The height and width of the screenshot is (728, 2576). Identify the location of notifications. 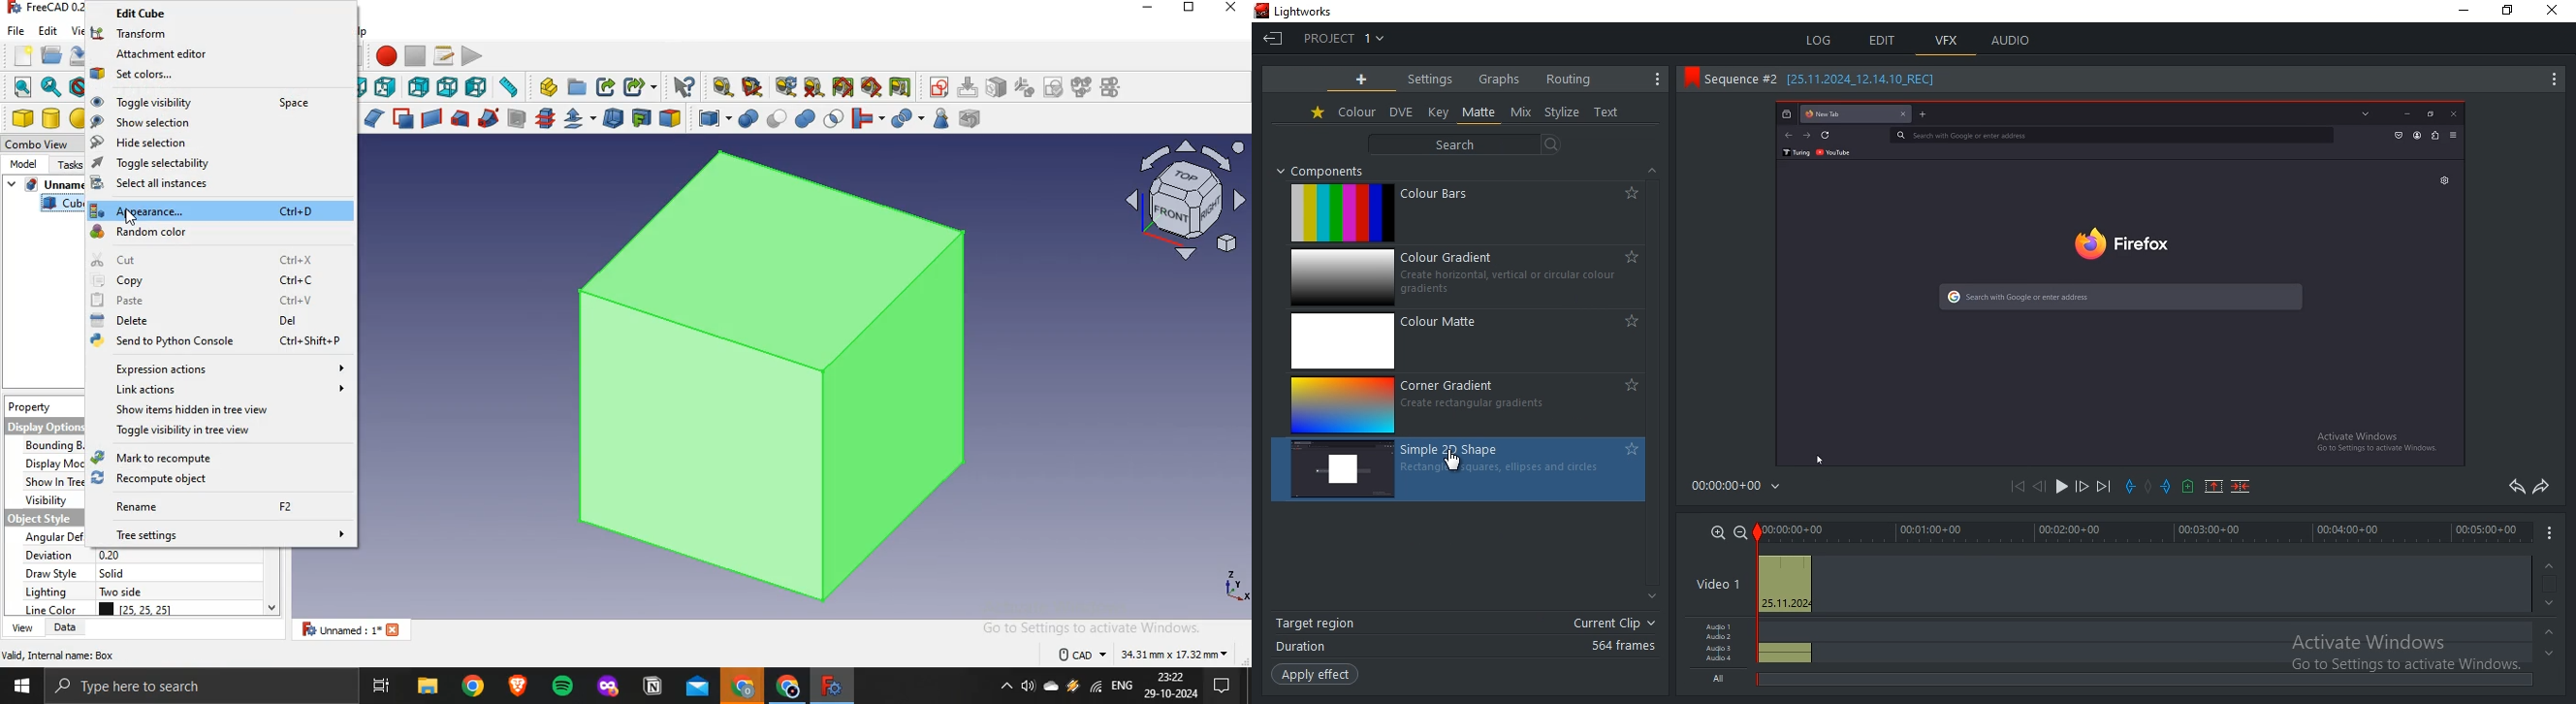
(1219, 688).